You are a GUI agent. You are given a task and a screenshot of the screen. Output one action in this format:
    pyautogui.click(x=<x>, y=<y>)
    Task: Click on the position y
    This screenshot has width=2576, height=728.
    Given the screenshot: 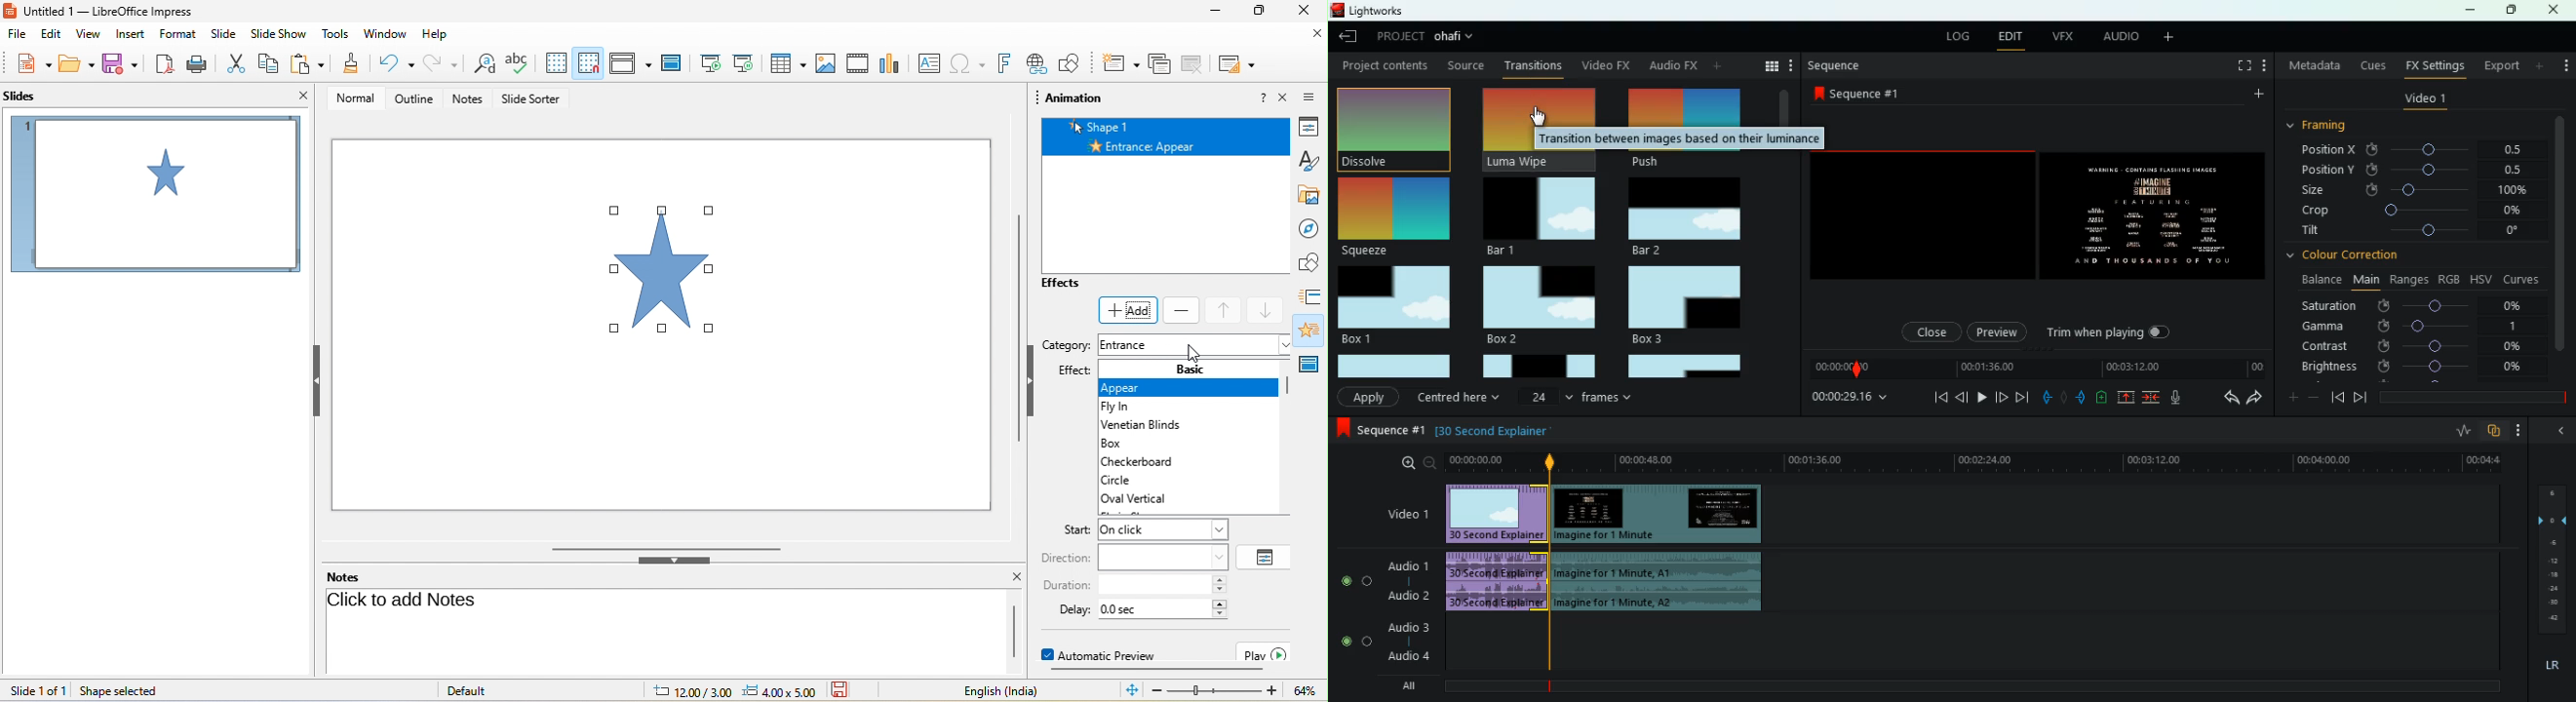 What is the action you would take?
    pyautogui.click(x=2421, y=169)
    